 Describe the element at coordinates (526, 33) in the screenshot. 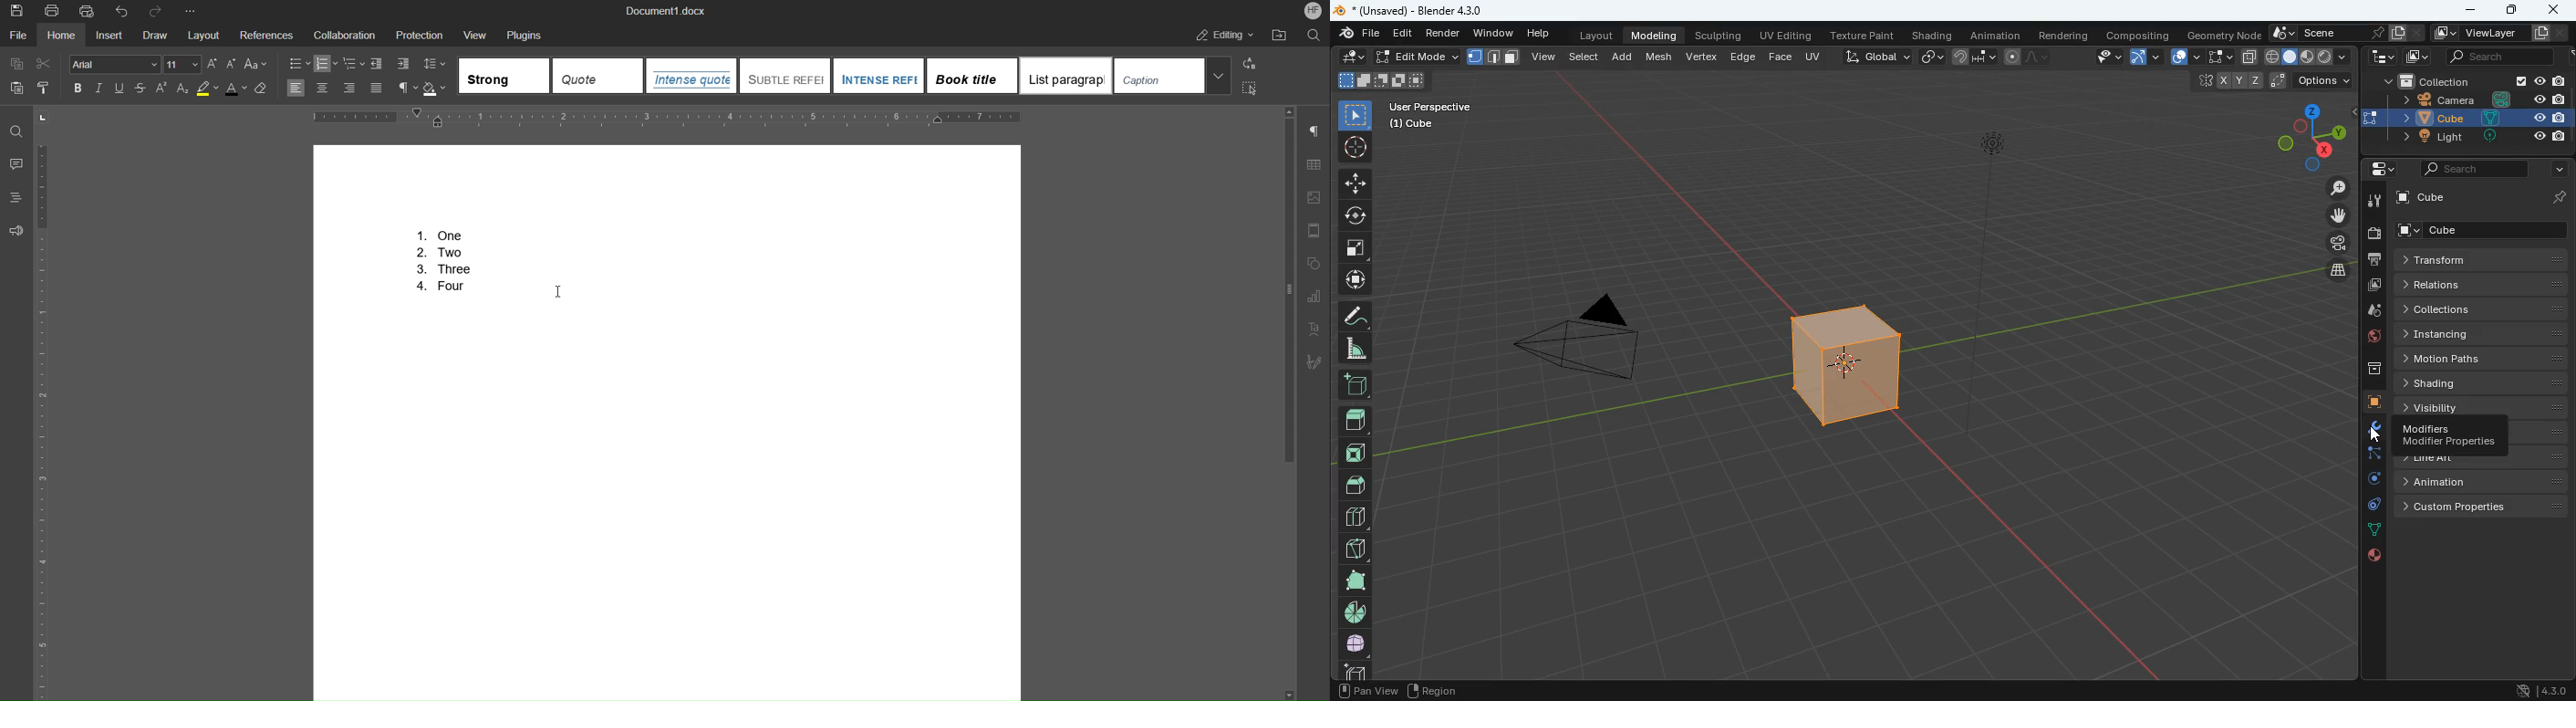

I see `Plugins` at that location.